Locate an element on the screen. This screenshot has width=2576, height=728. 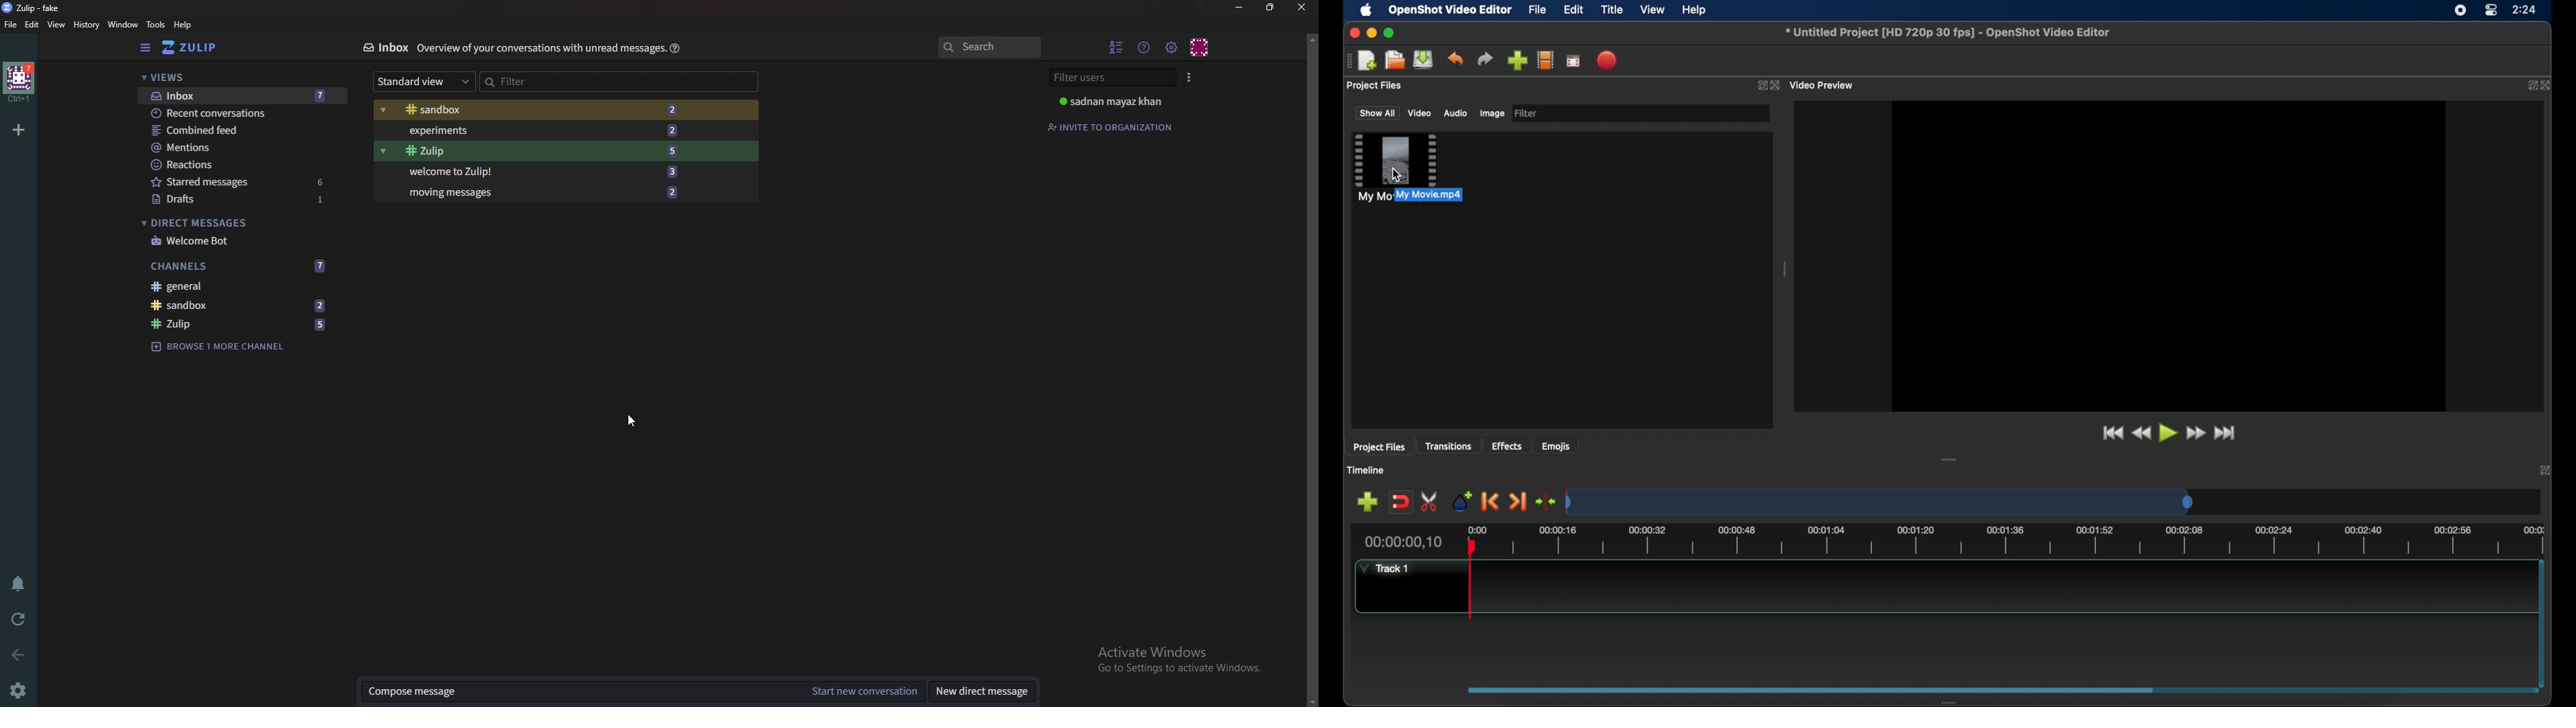
resize is located at coordinates (1270, 8).